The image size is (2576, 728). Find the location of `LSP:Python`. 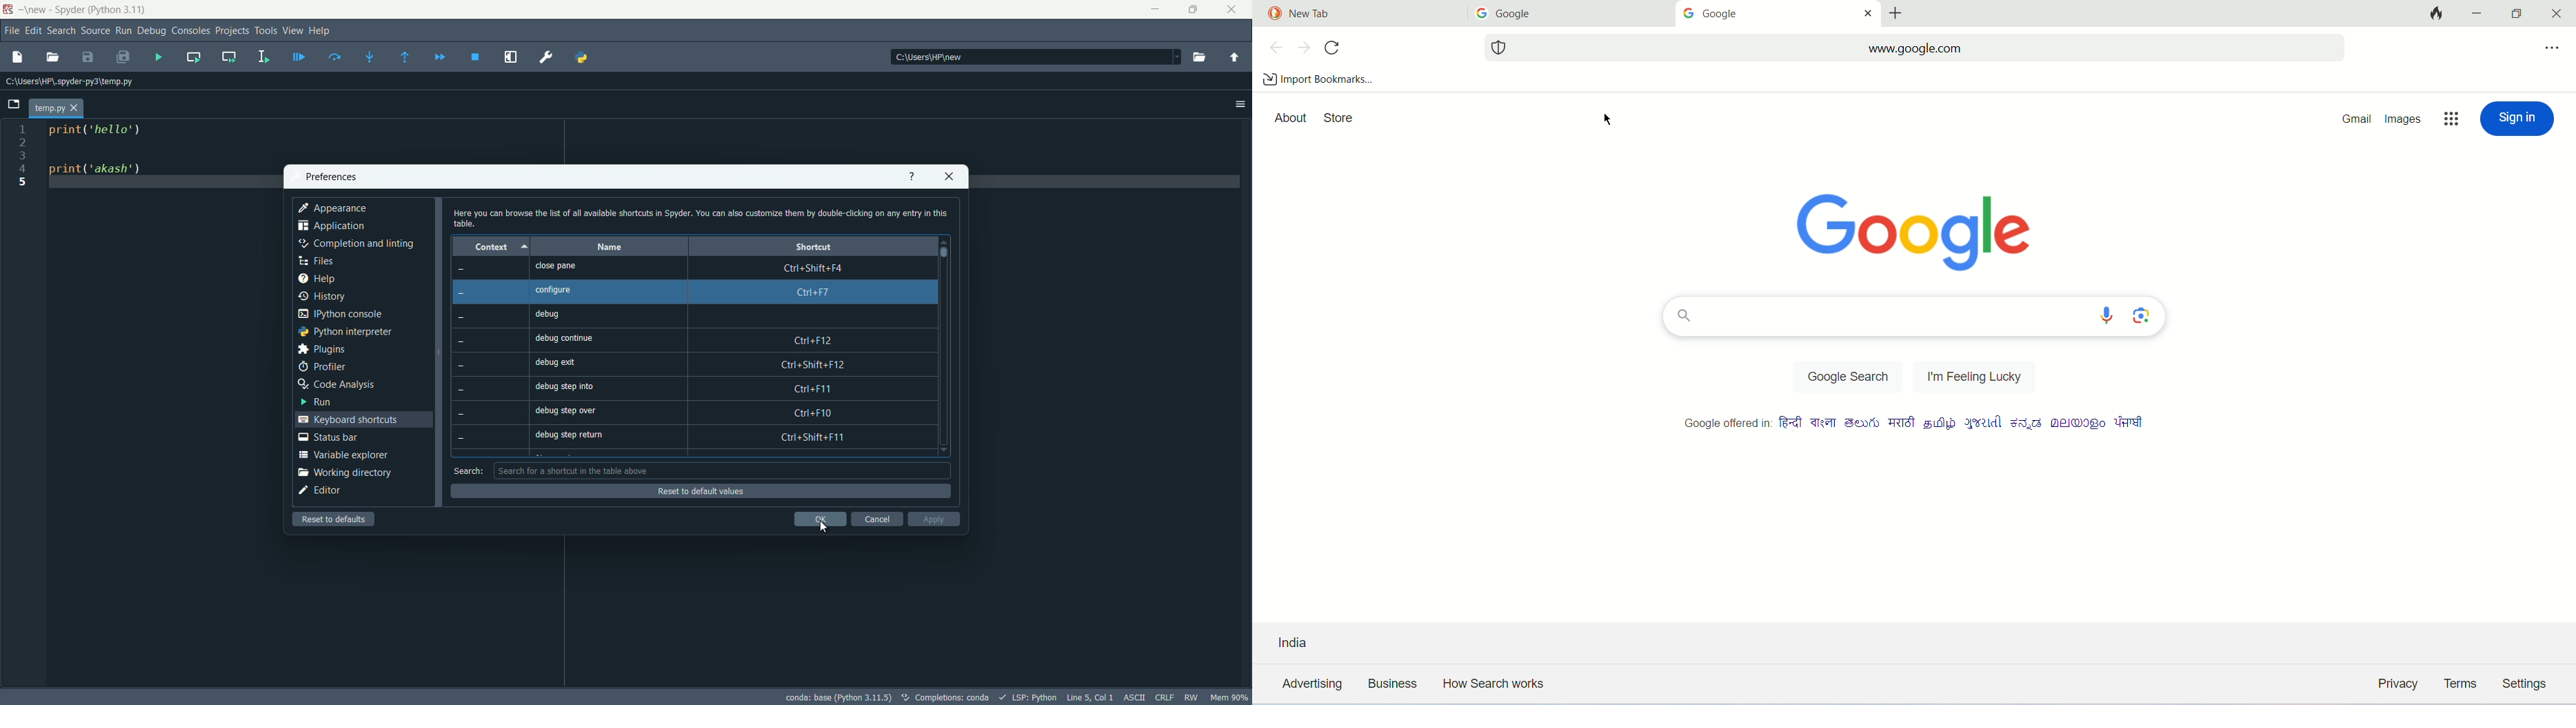

LSP:Python is located at coordinates (1034, 698).